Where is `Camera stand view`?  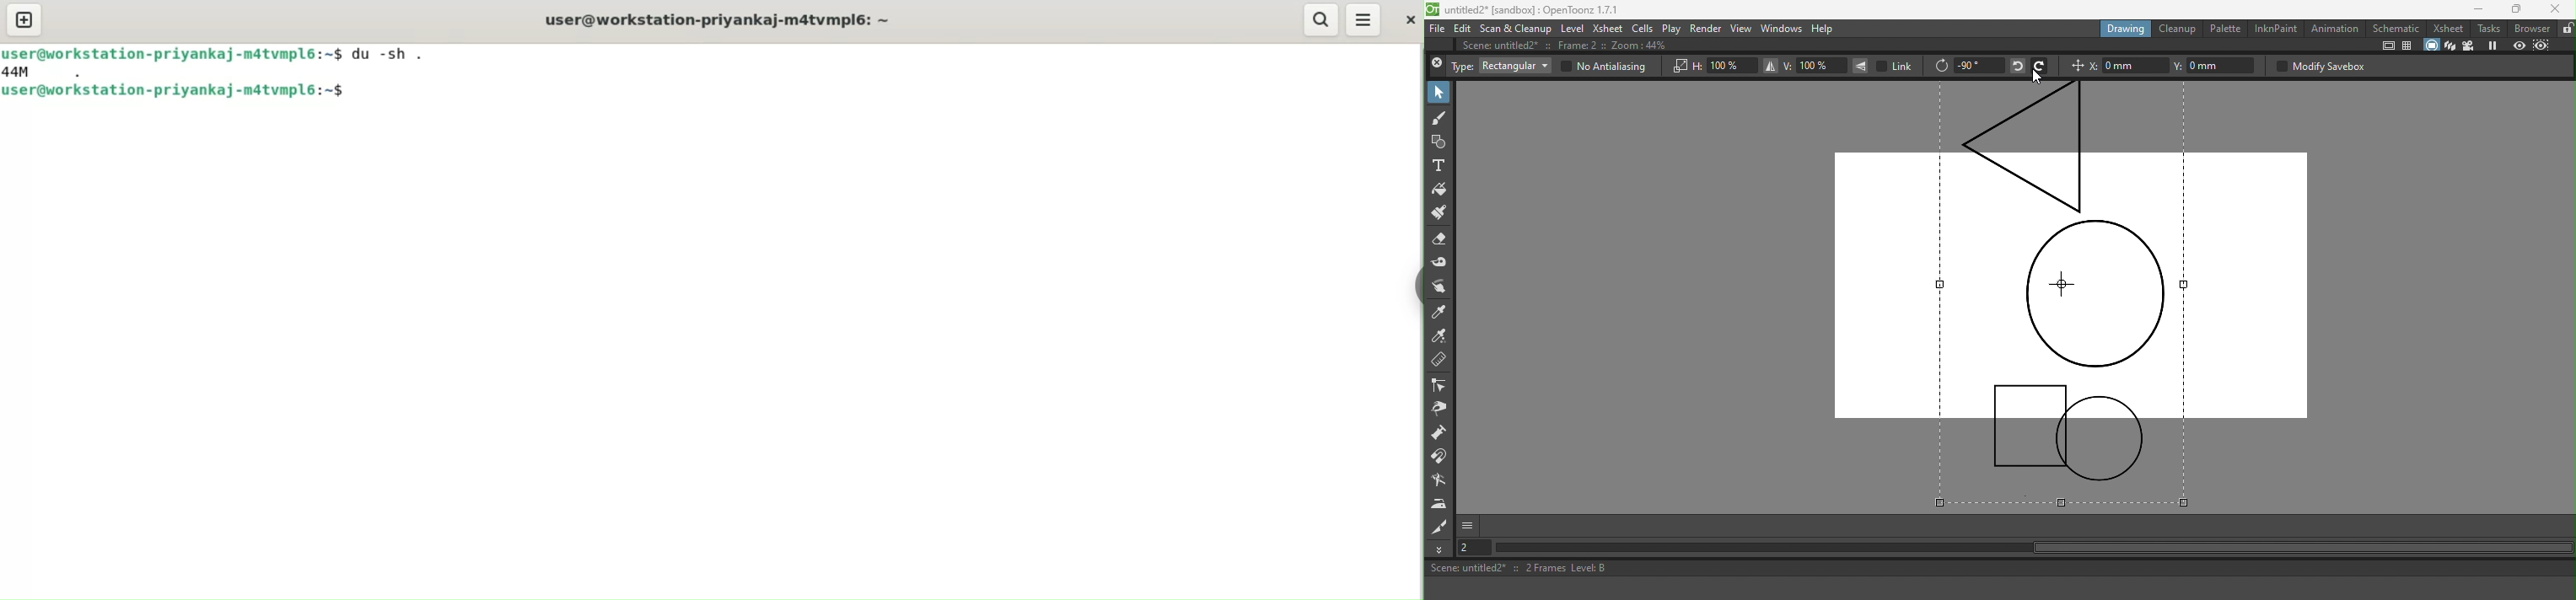 Camera stand view is located at coordinates (2430, 45).